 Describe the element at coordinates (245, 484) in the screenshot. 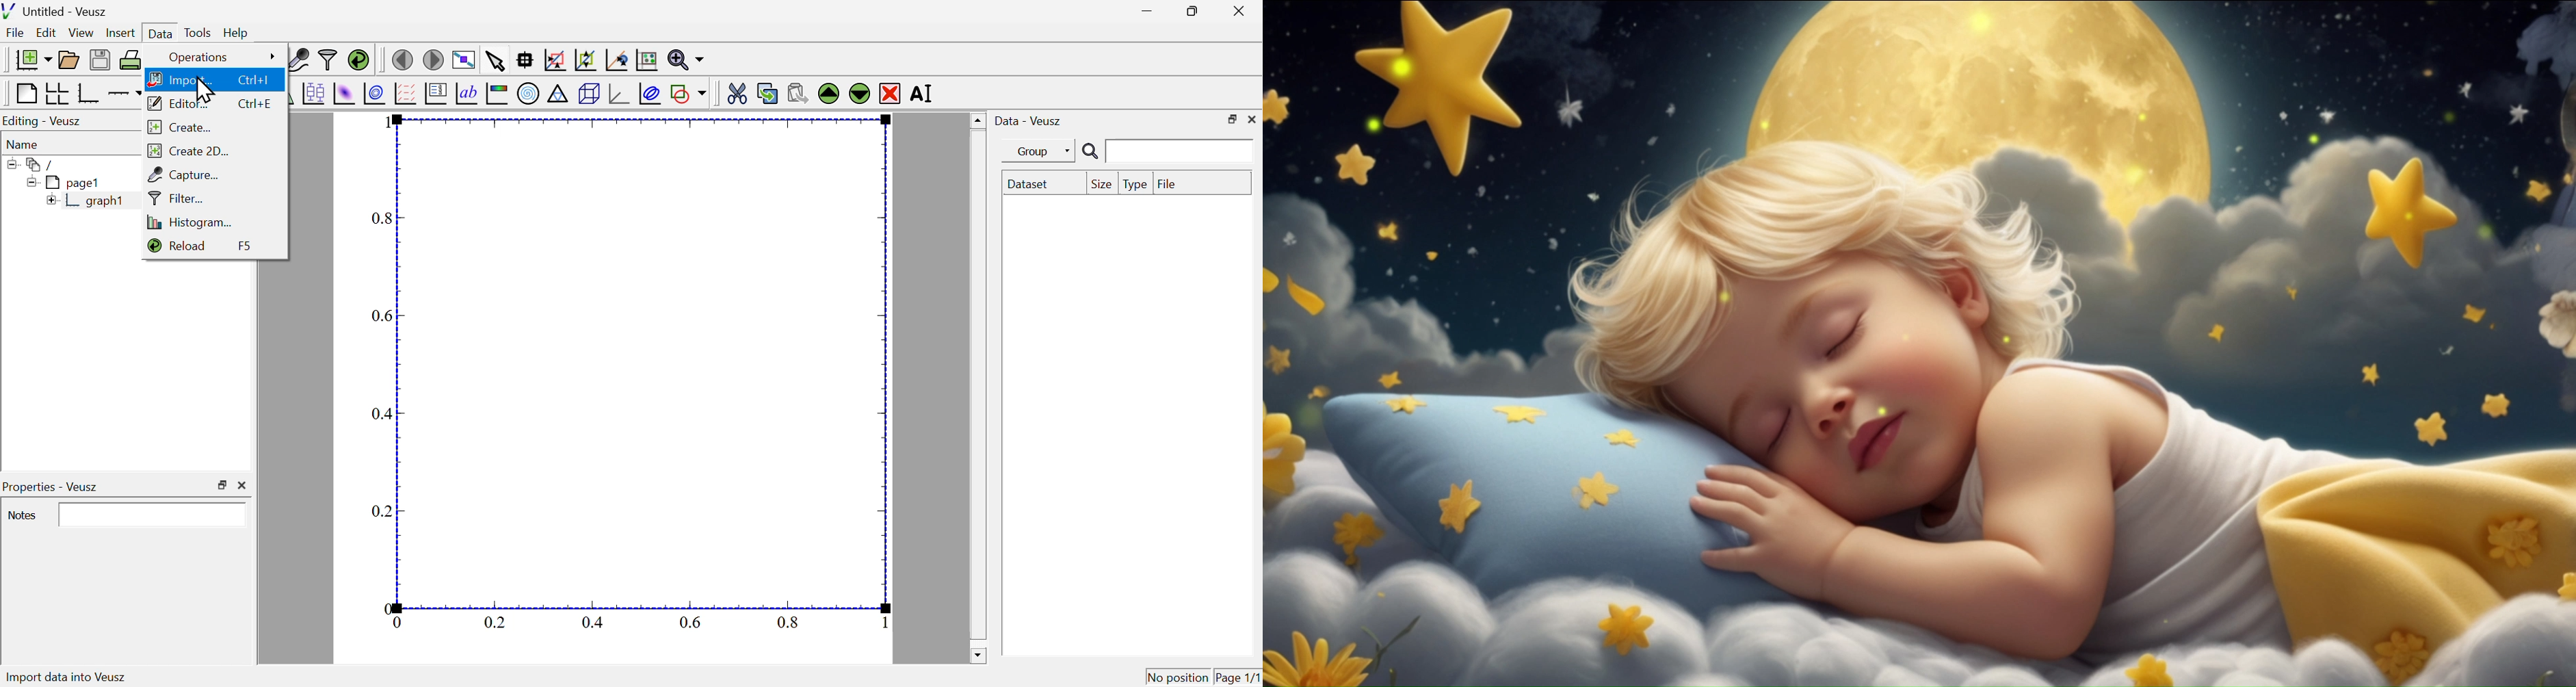

I see `close` at that location.